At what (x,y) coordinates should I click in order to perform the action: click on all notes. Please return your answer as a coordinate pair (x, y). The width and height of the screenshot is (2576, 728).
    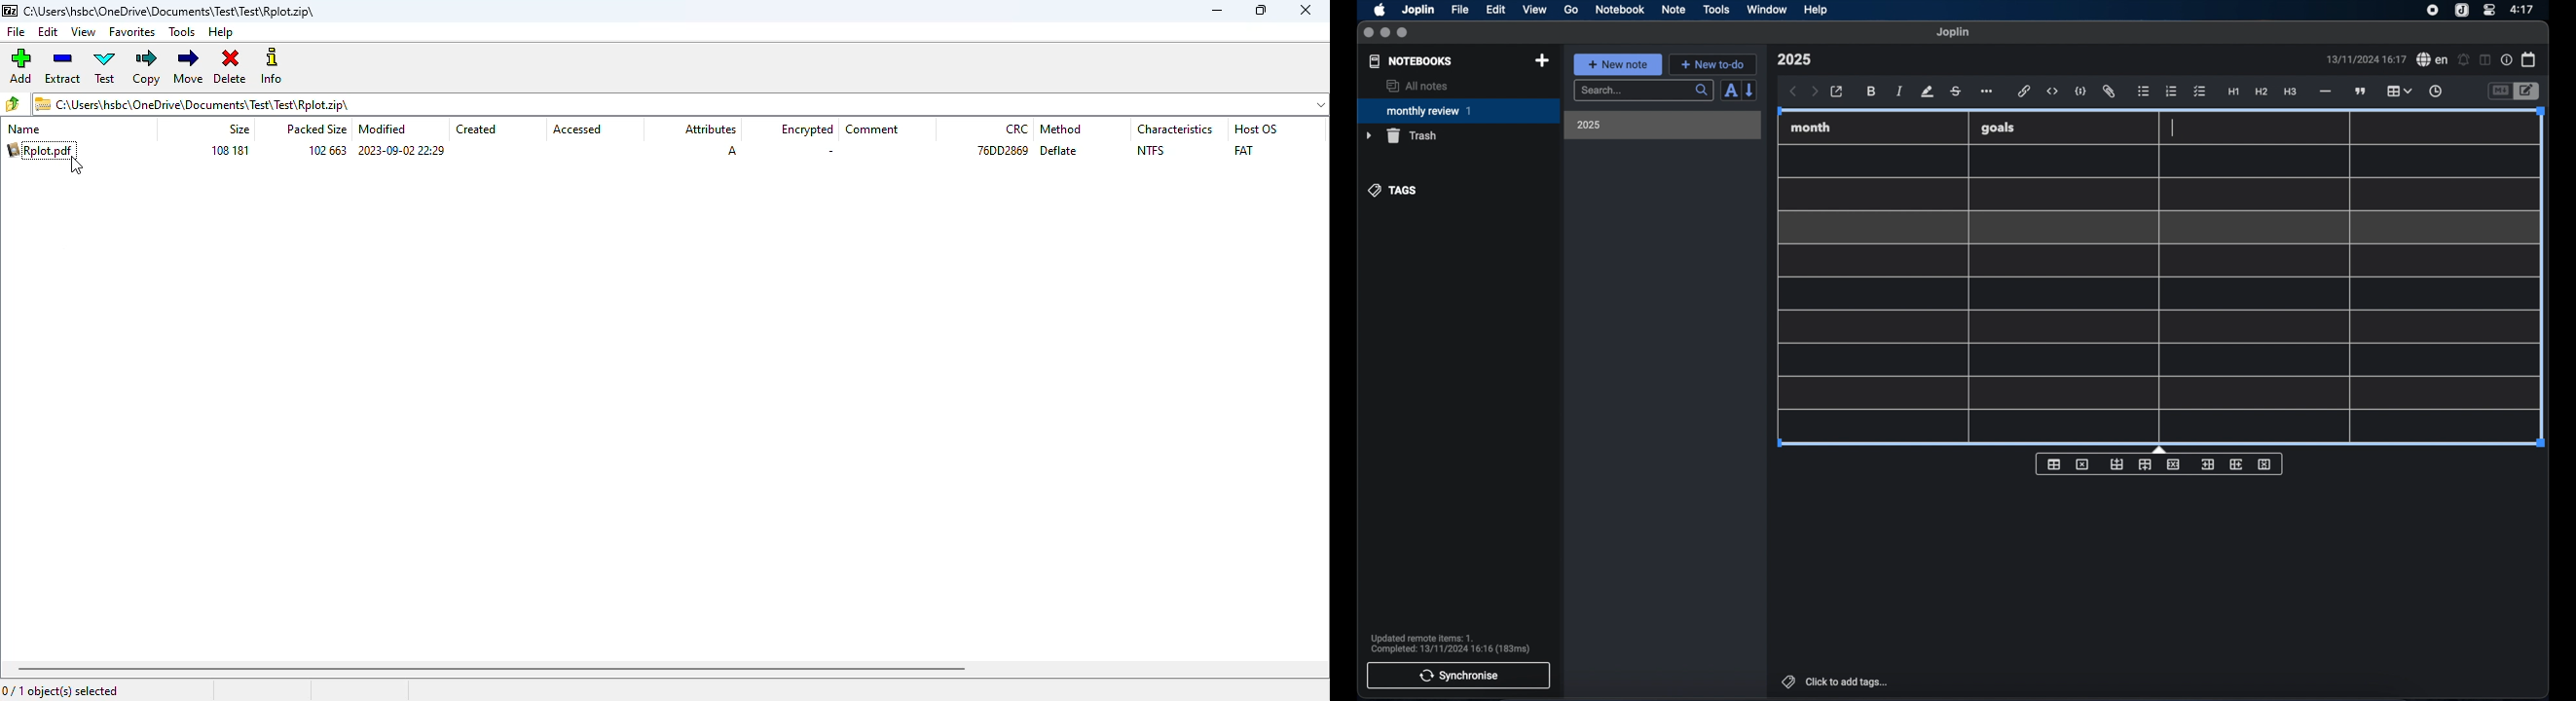
    Looking at the image, I should click on (1417, 86).